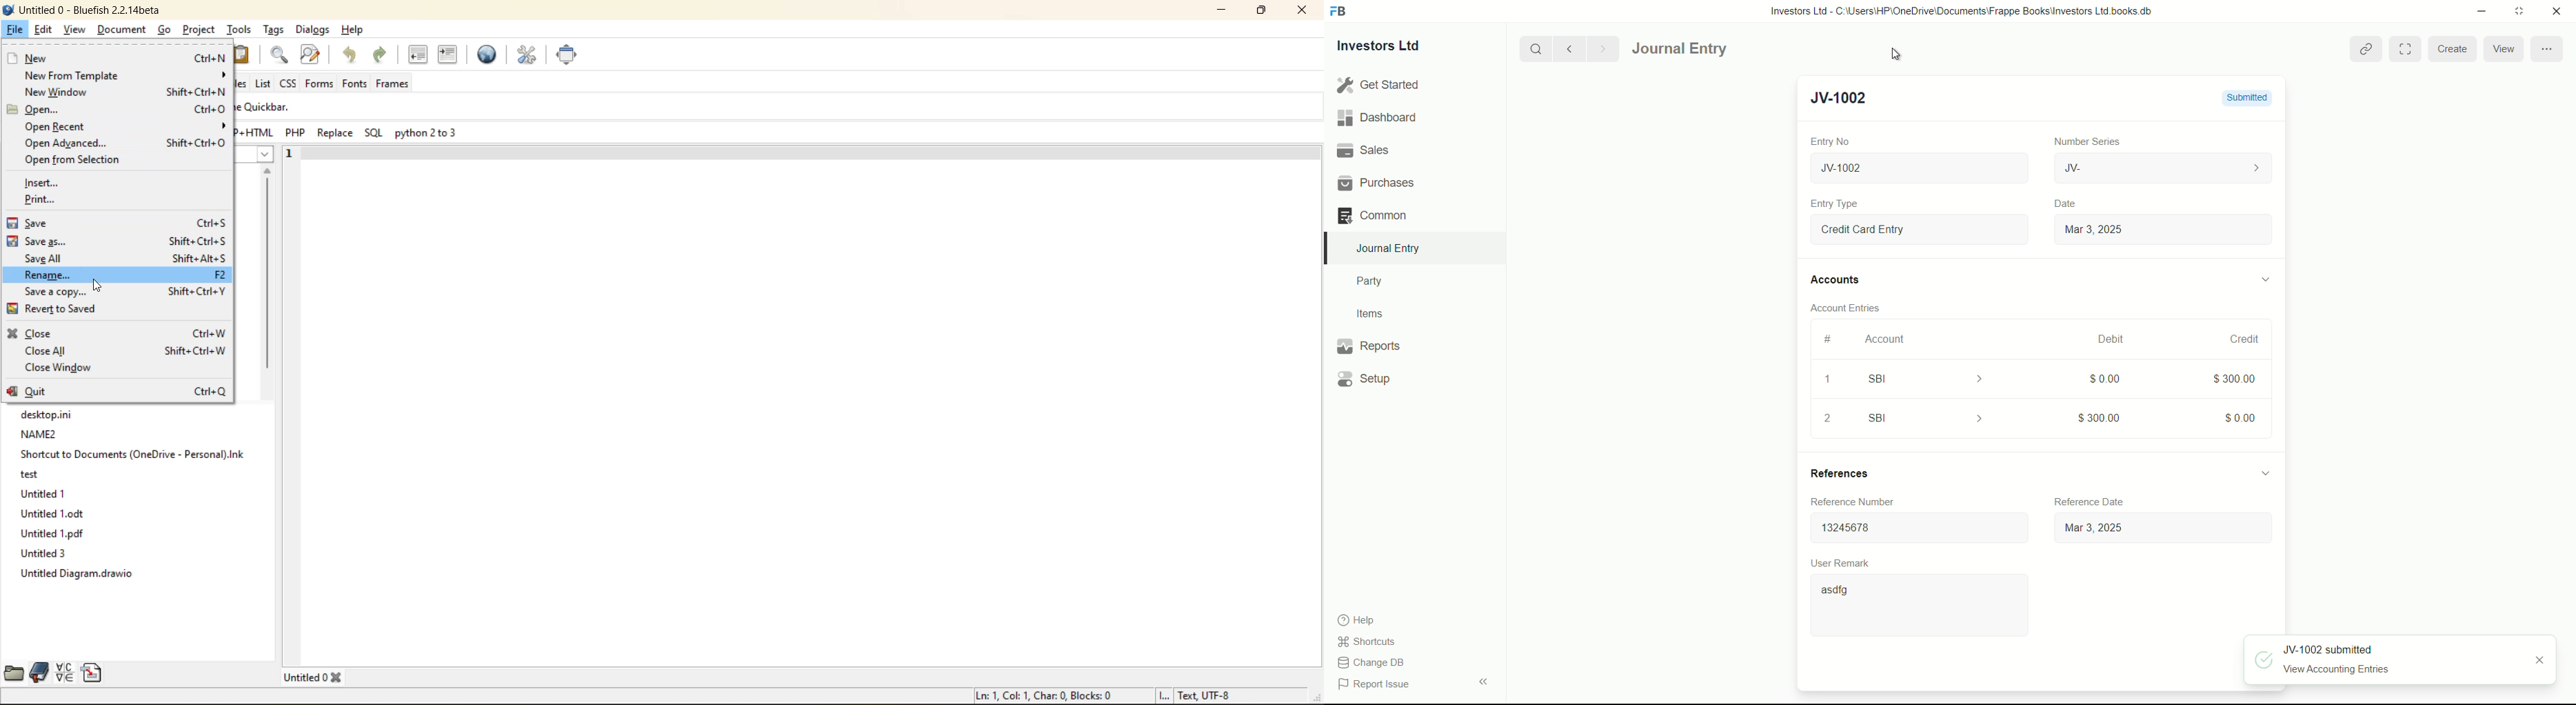  I want to click on expand/collapse, so click(1483, 680).